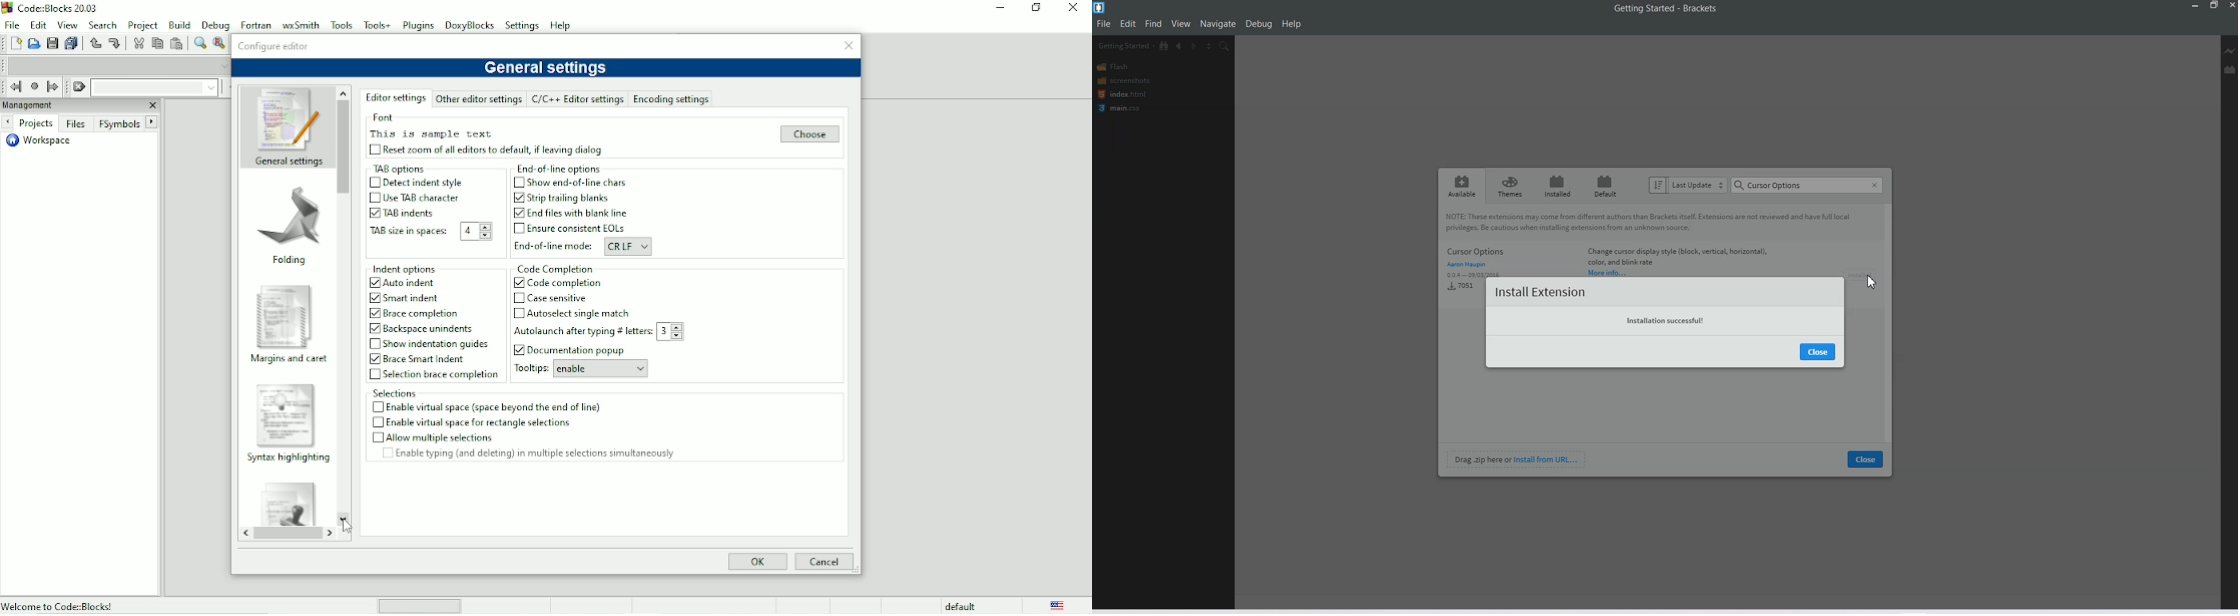 The width and height of the screenshot is (2240, 616). I want to click on Close, so click(848, 44).